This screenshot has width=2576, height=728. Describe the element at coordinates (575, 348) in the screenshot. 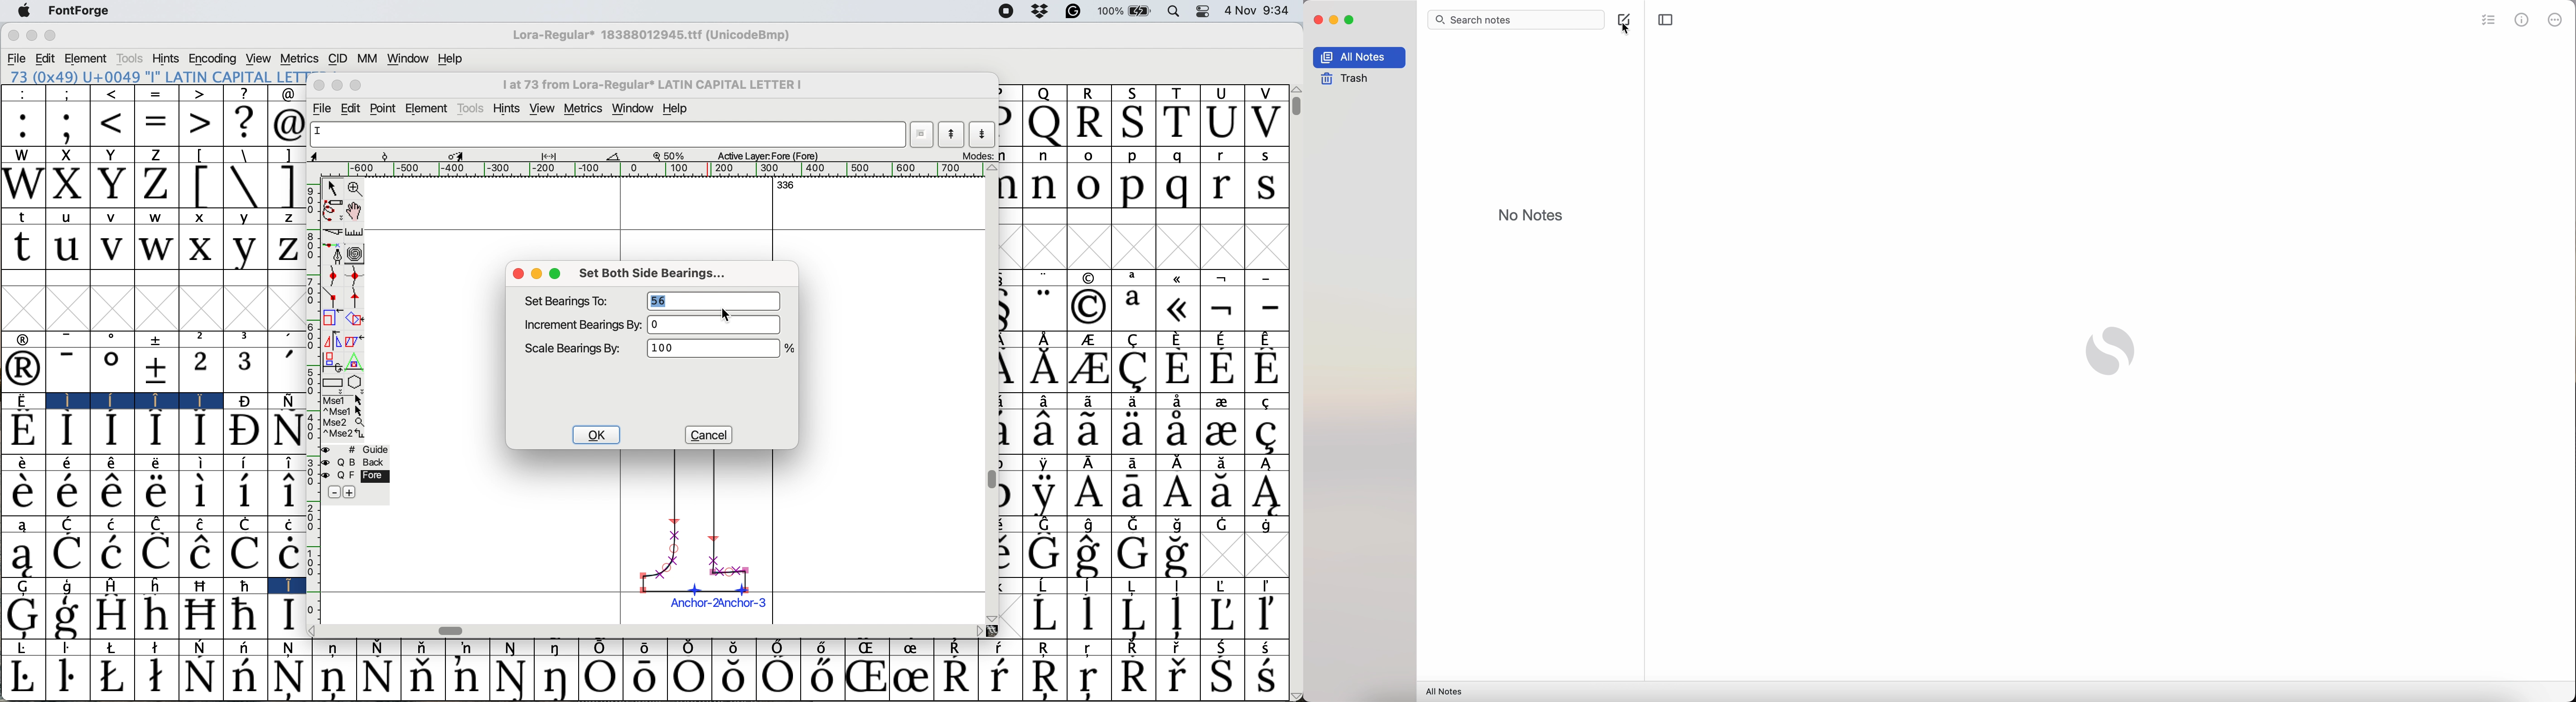

I see `scale bearing by` at that location.